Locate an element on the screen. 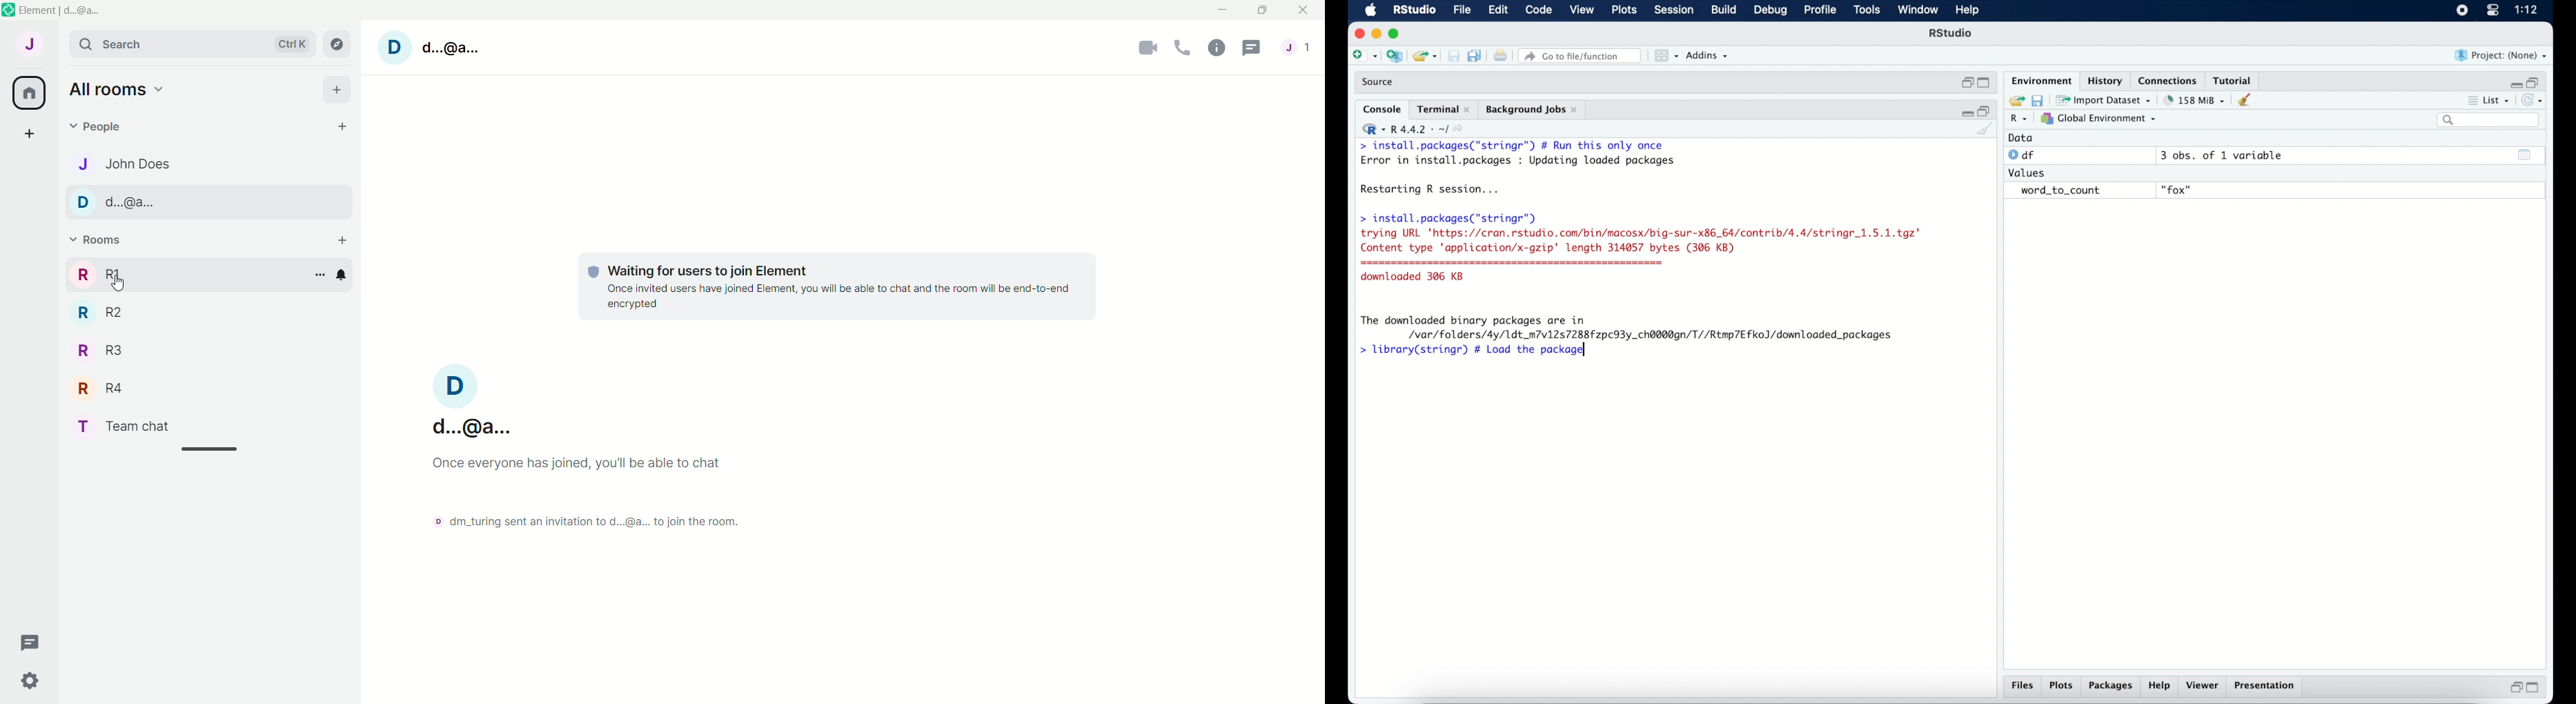 This screenshot has width=2576, height=728. save is located at coordinates (1455, 57).